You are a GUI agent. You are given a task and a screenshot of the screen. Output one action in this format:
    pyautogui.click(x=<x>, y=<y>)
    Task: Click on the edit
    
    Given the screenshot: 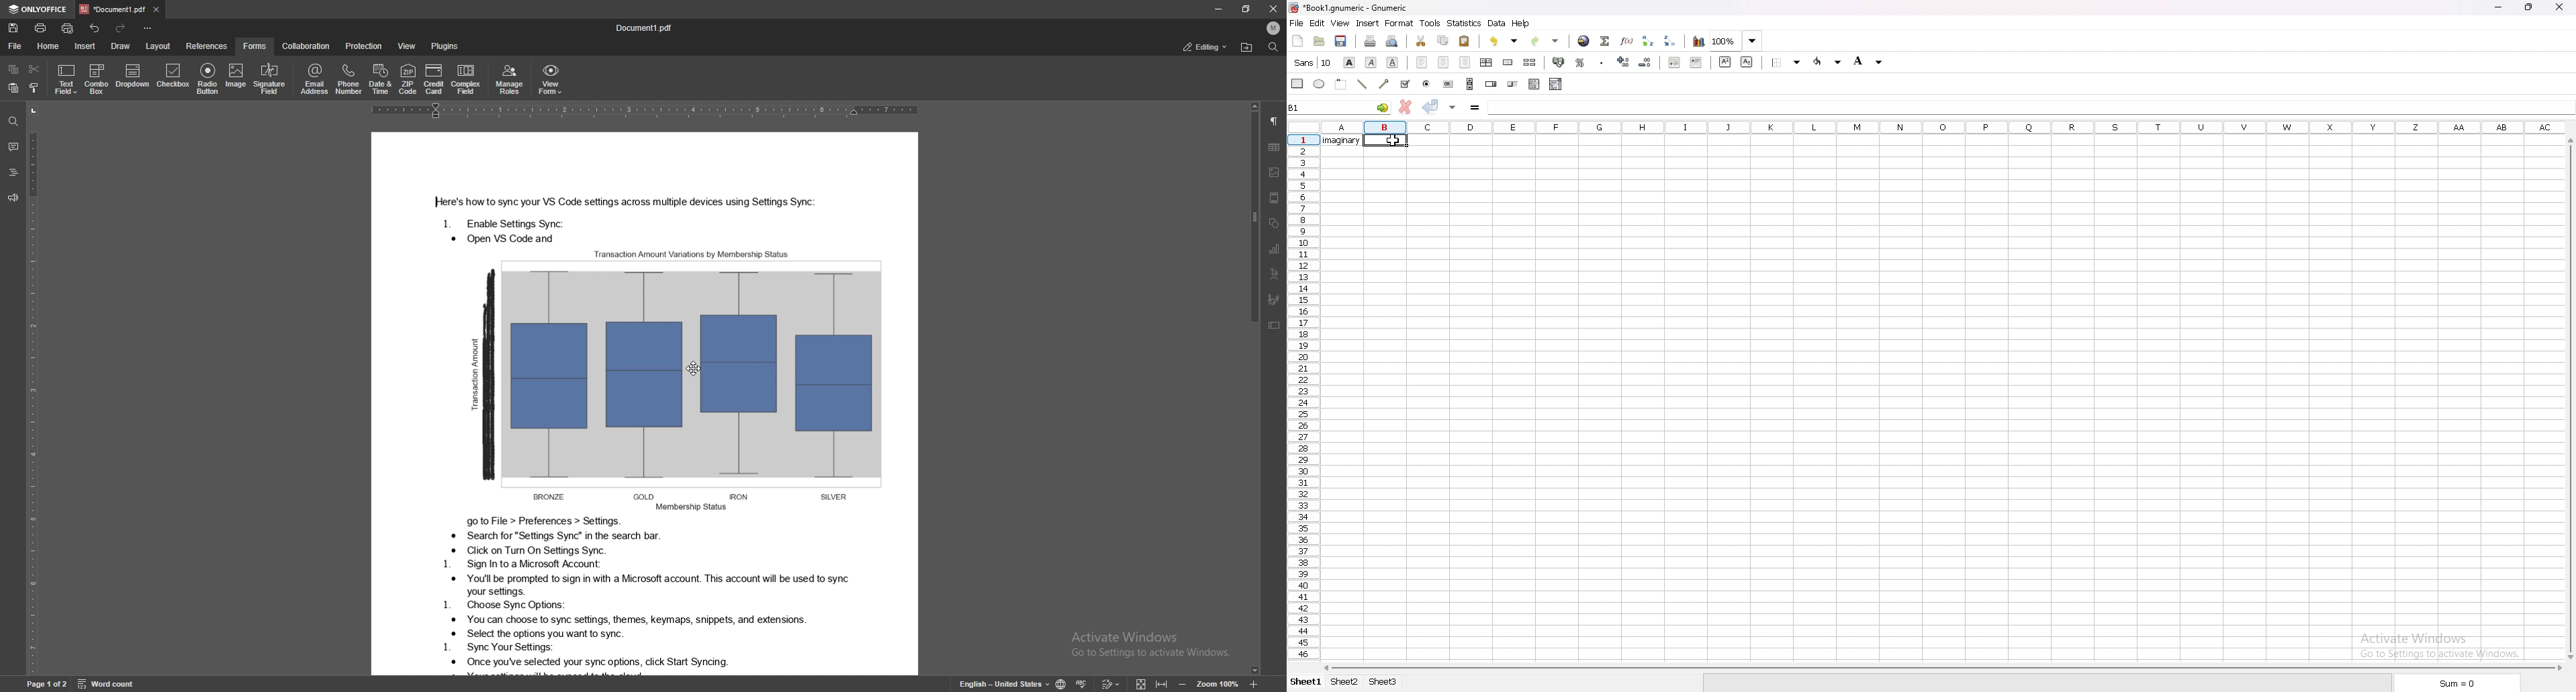 What is the action you would take?
    pyautogui.click(x=1318, y=23)
    